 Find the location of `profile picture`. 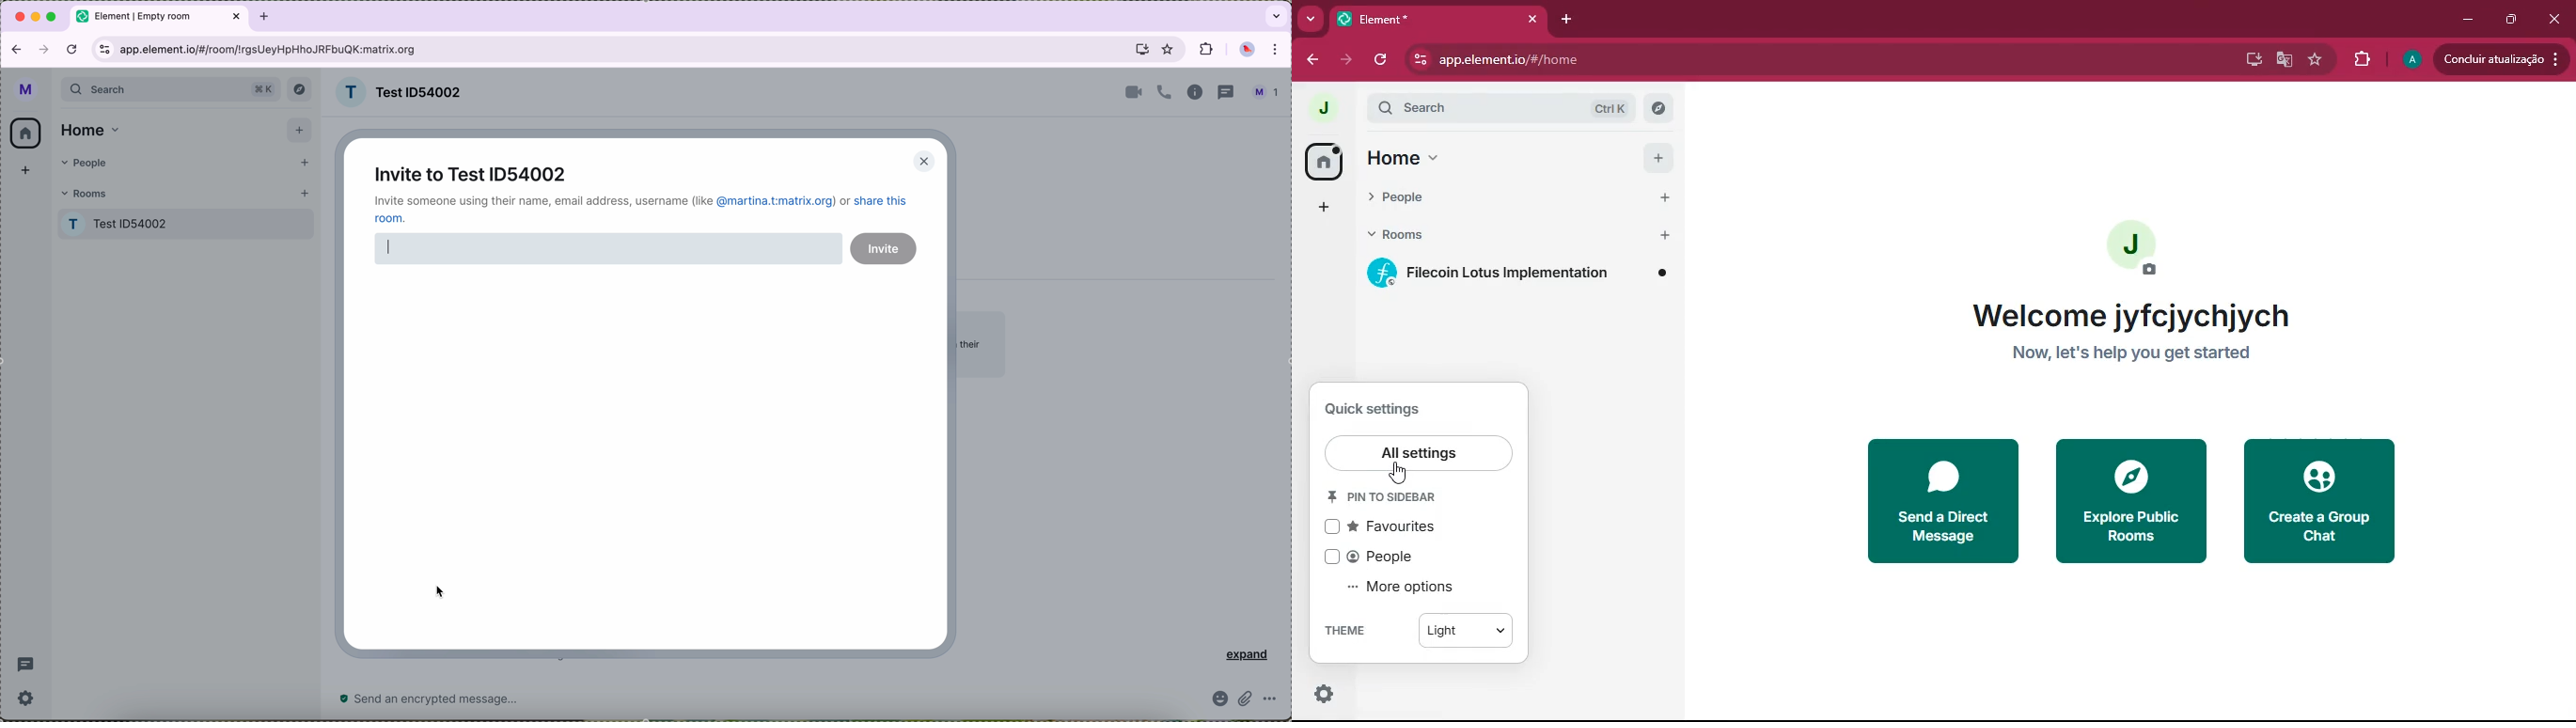

profile picture is located at coordinates (1326, 109).